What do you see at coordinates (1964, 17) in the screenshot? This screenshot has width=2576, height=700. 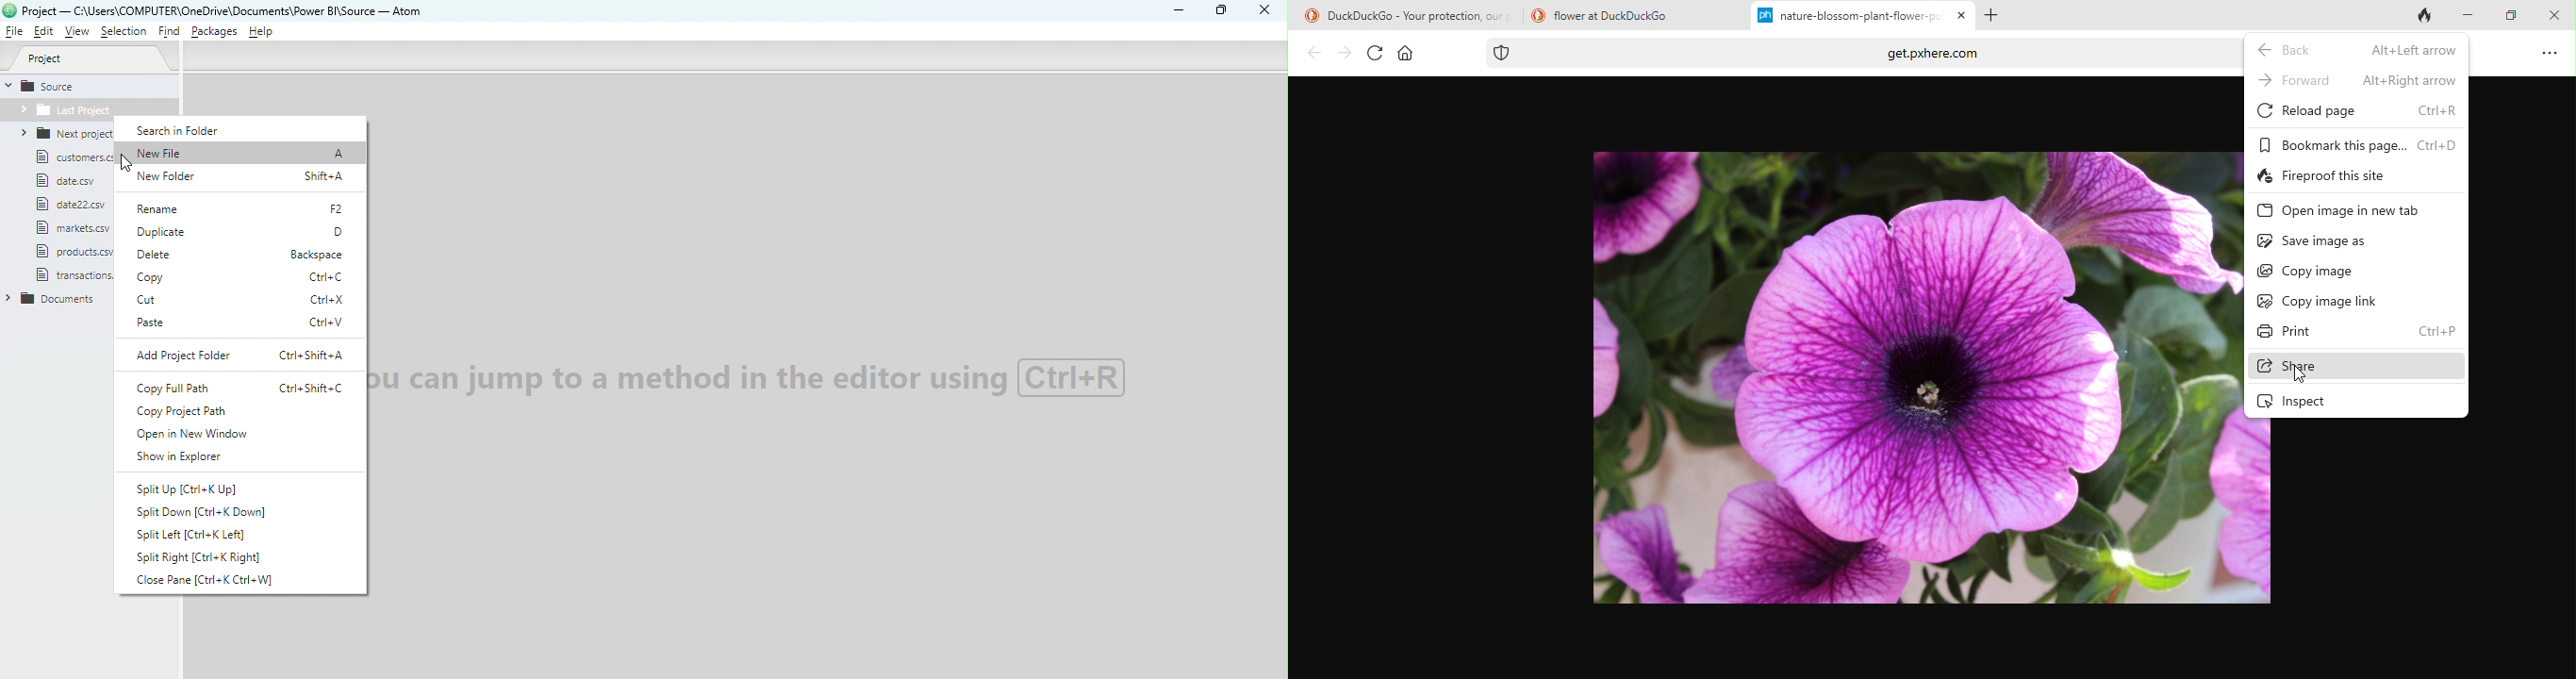 I see `close` at bounding box center [1964, 17].